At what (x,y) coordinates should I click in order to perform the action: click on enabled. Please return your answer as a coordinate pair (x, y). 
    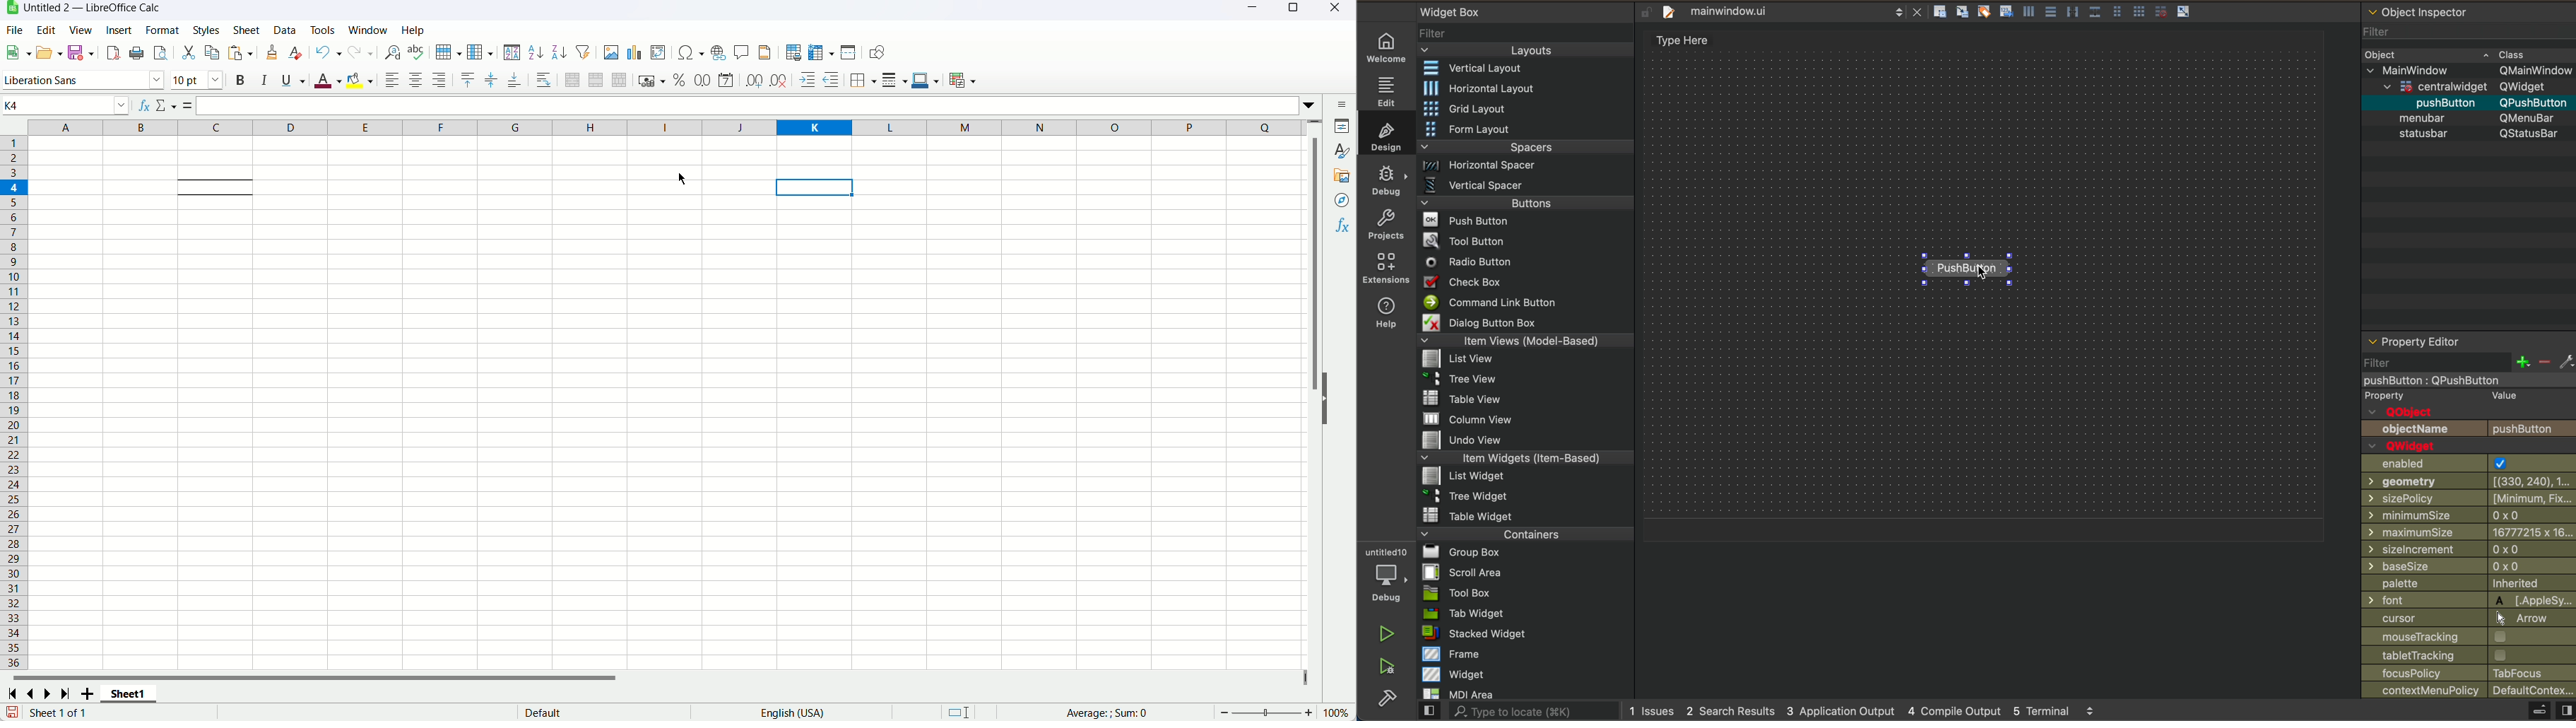
    Looking at the image, I should click on (2467, 463).